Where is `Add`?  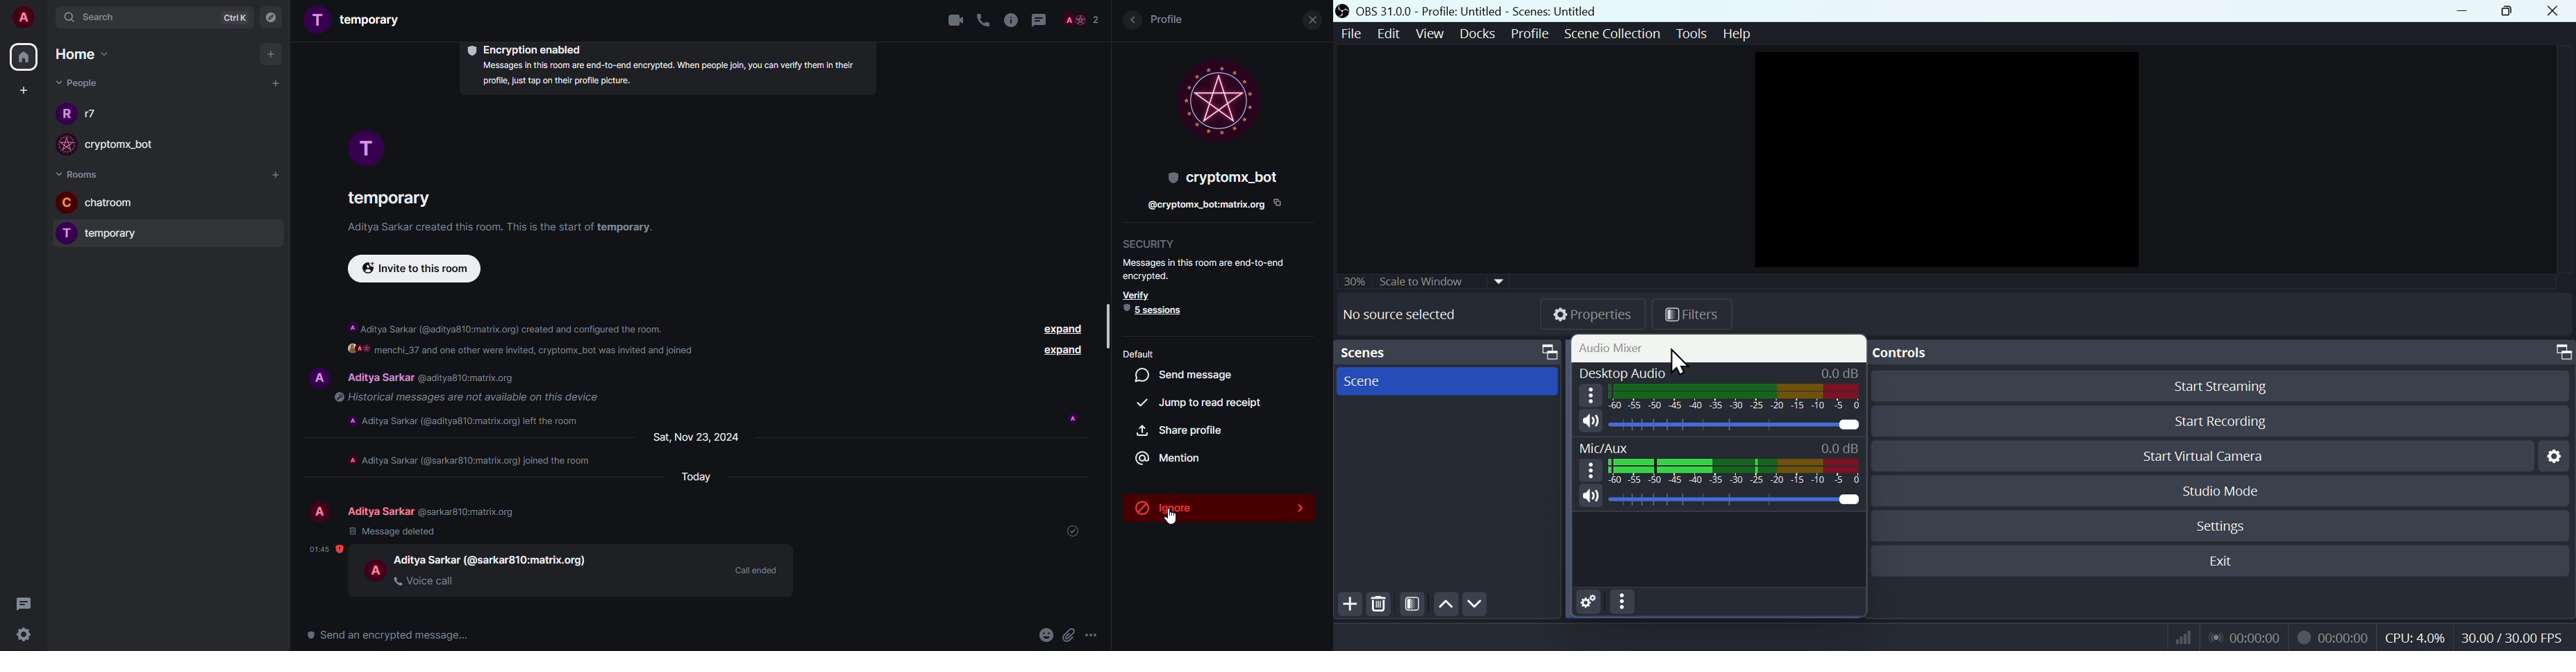
Add is located at coordinates (1346, 604).